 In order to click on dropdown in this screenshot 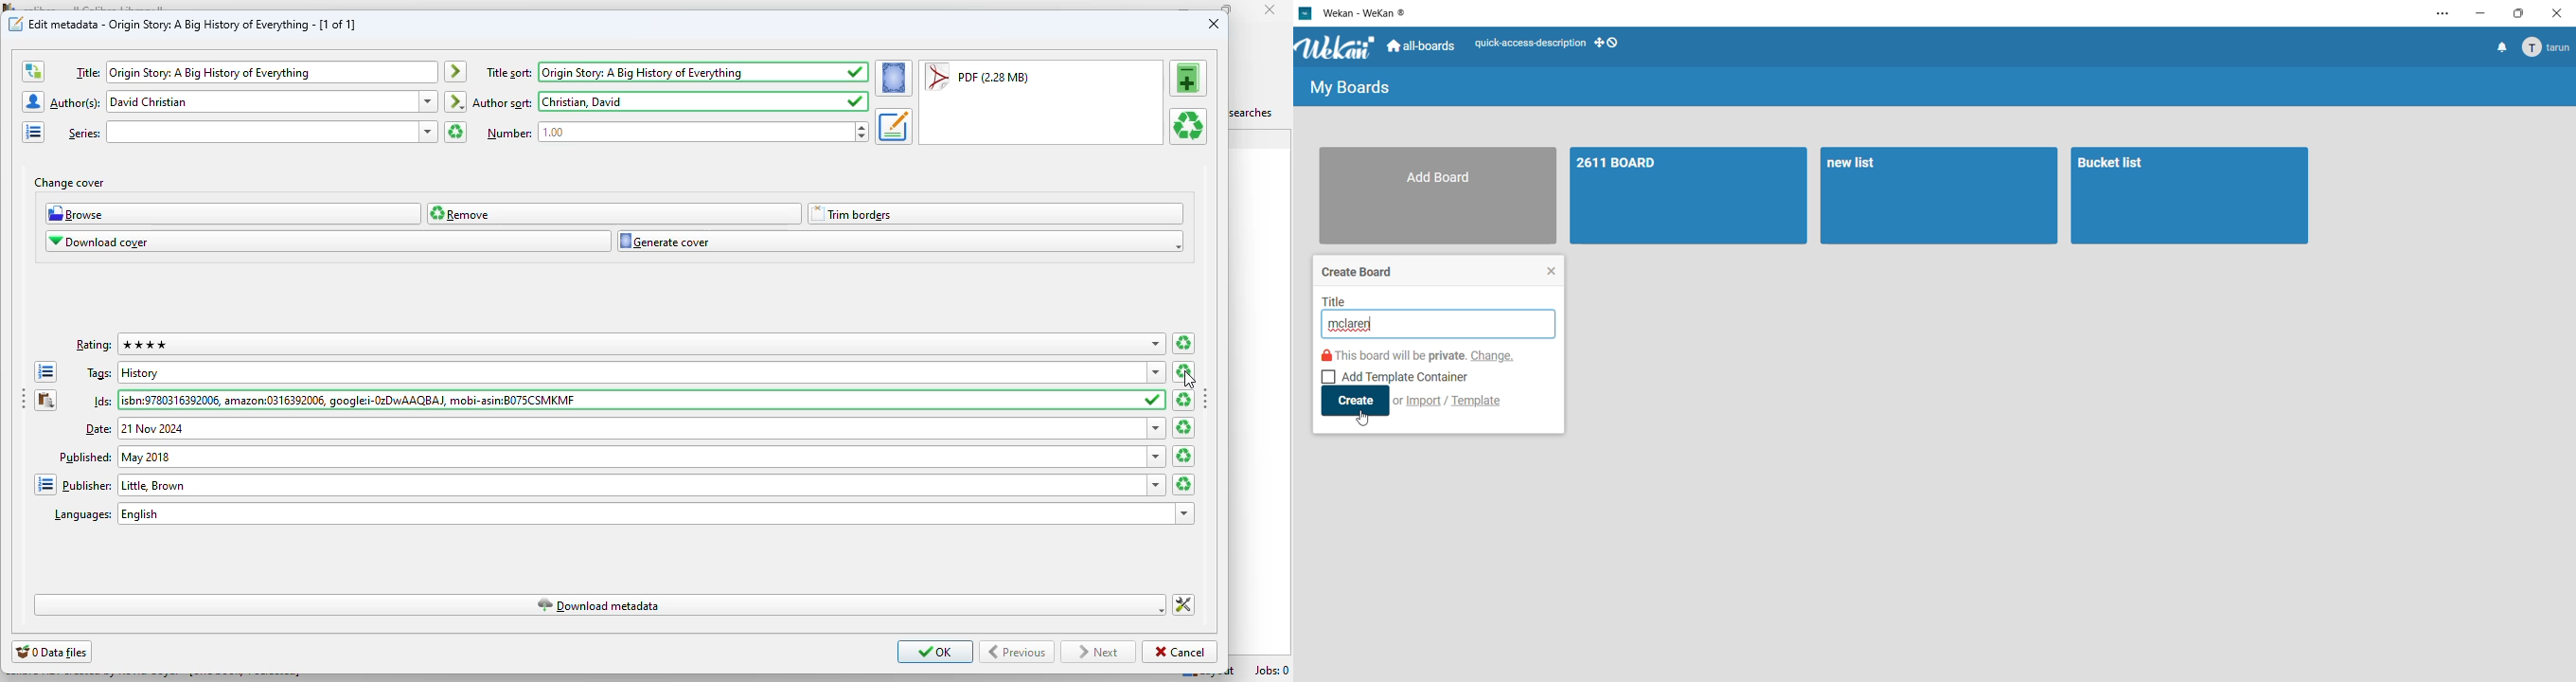, I will do `click(1159, 457)`.